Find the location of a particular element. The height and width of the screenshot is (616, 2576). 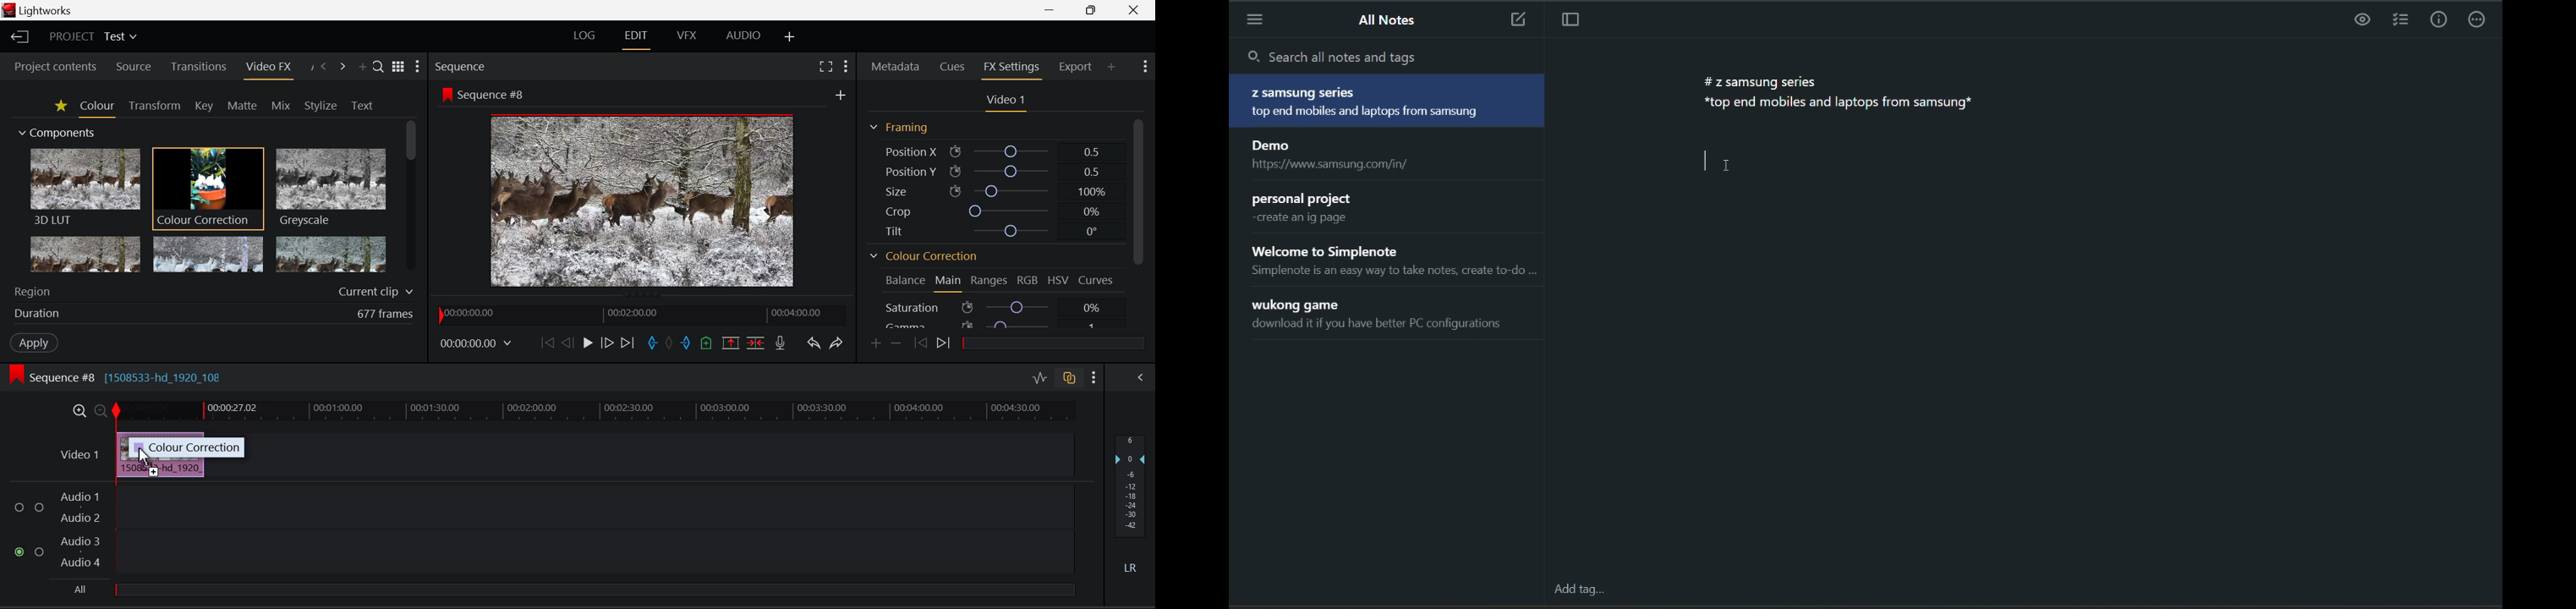

Duration is located at coordinates (213, 312).